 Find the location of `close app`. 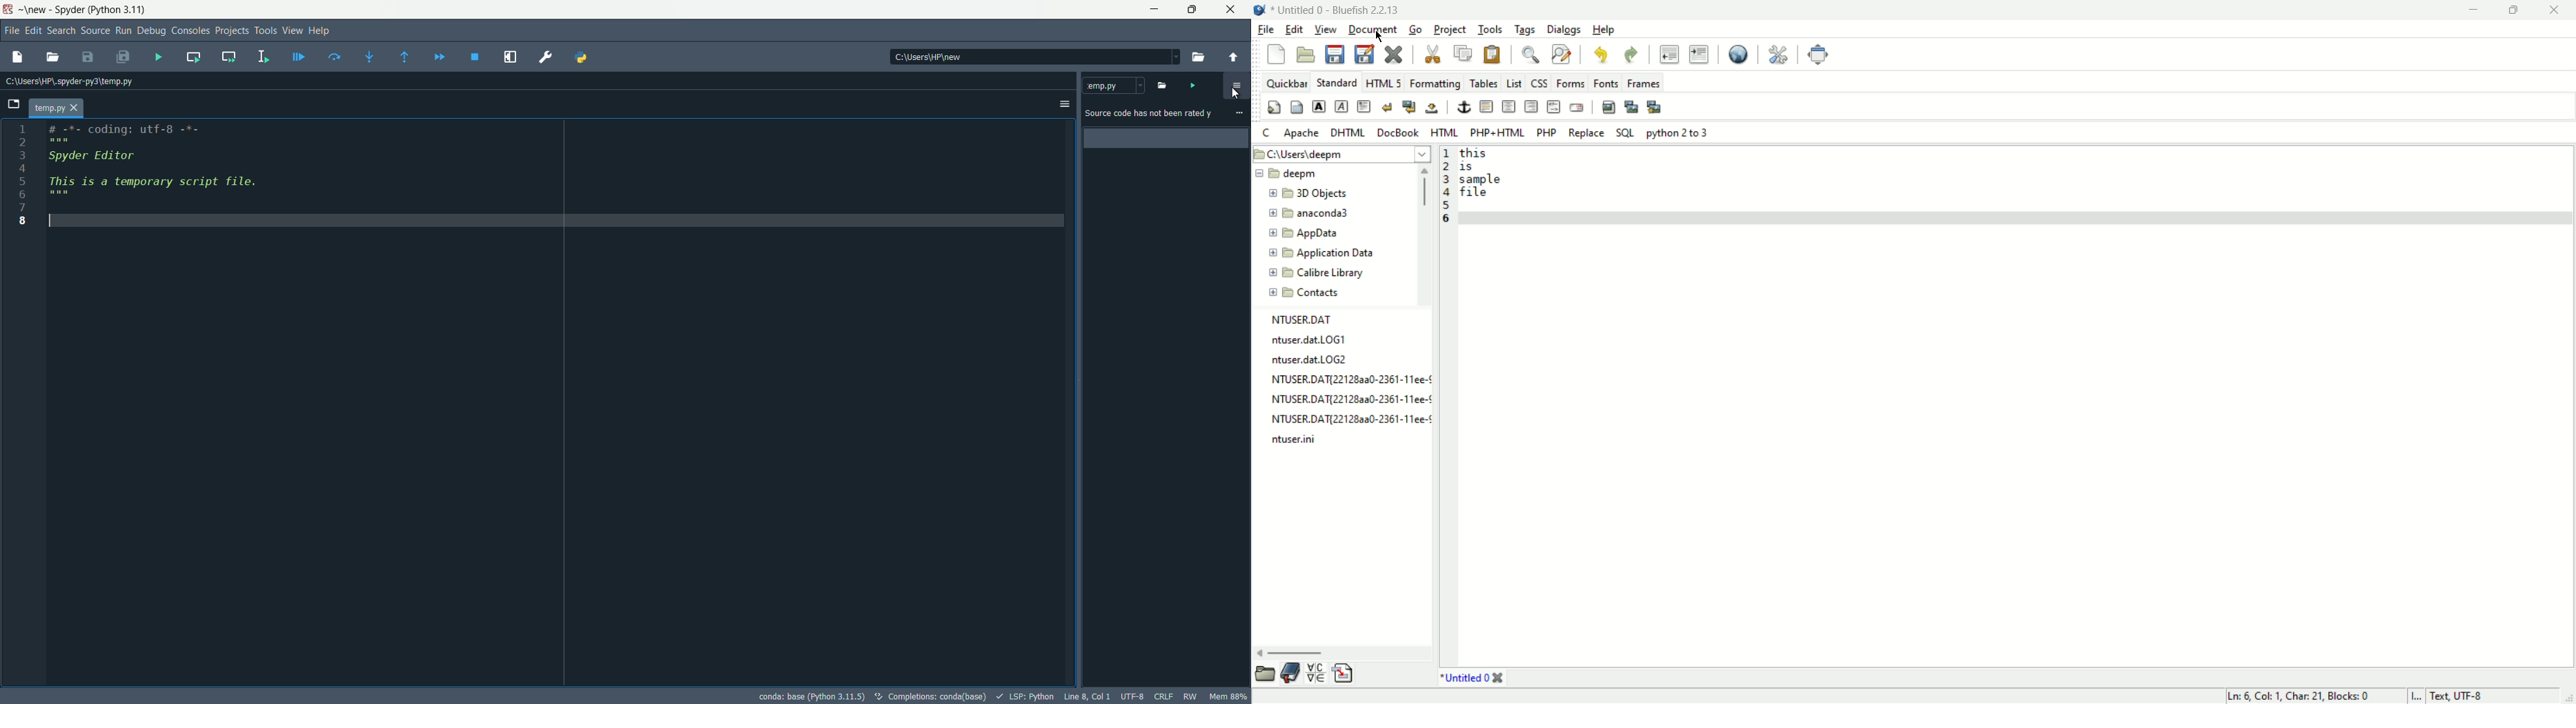

close app is located at coordinates (1232, 10).